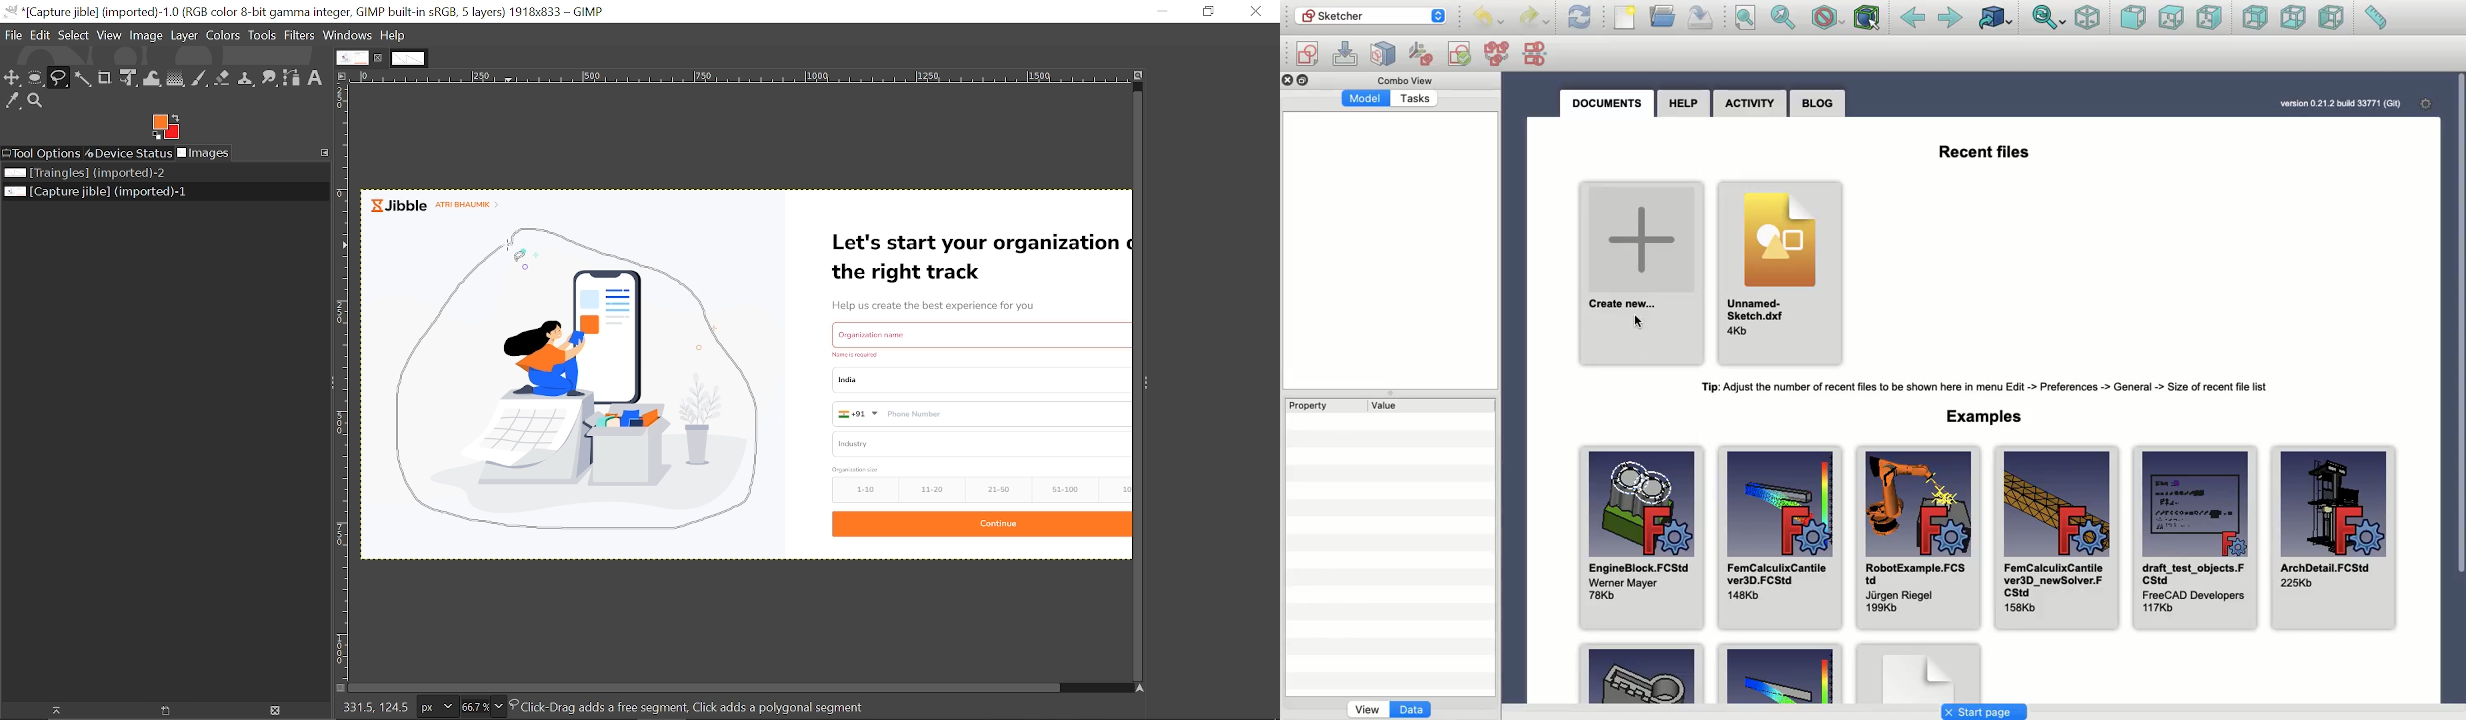  What do you see at coordinates (2170, 17) in the screenshot?
I see `Top` at bounding box center [2170, 17].